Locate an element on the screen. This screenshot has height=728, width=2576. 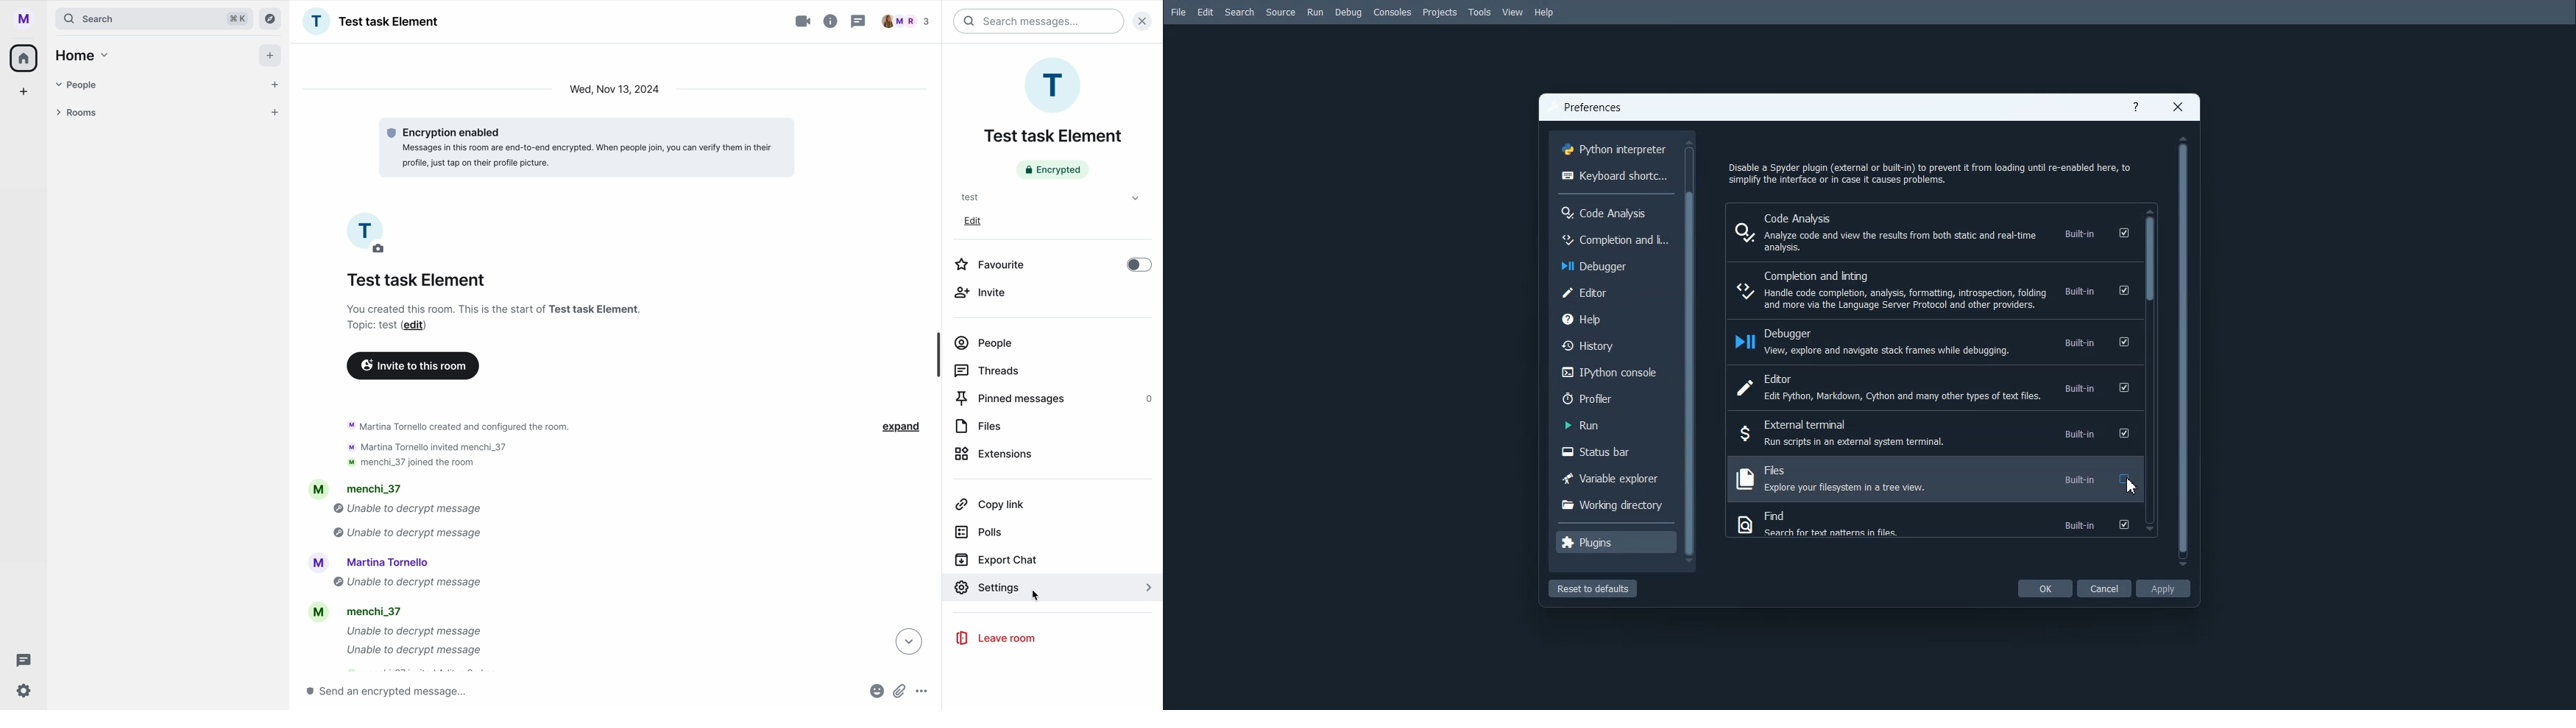
click on settings is located at coordinates (1053, 589).